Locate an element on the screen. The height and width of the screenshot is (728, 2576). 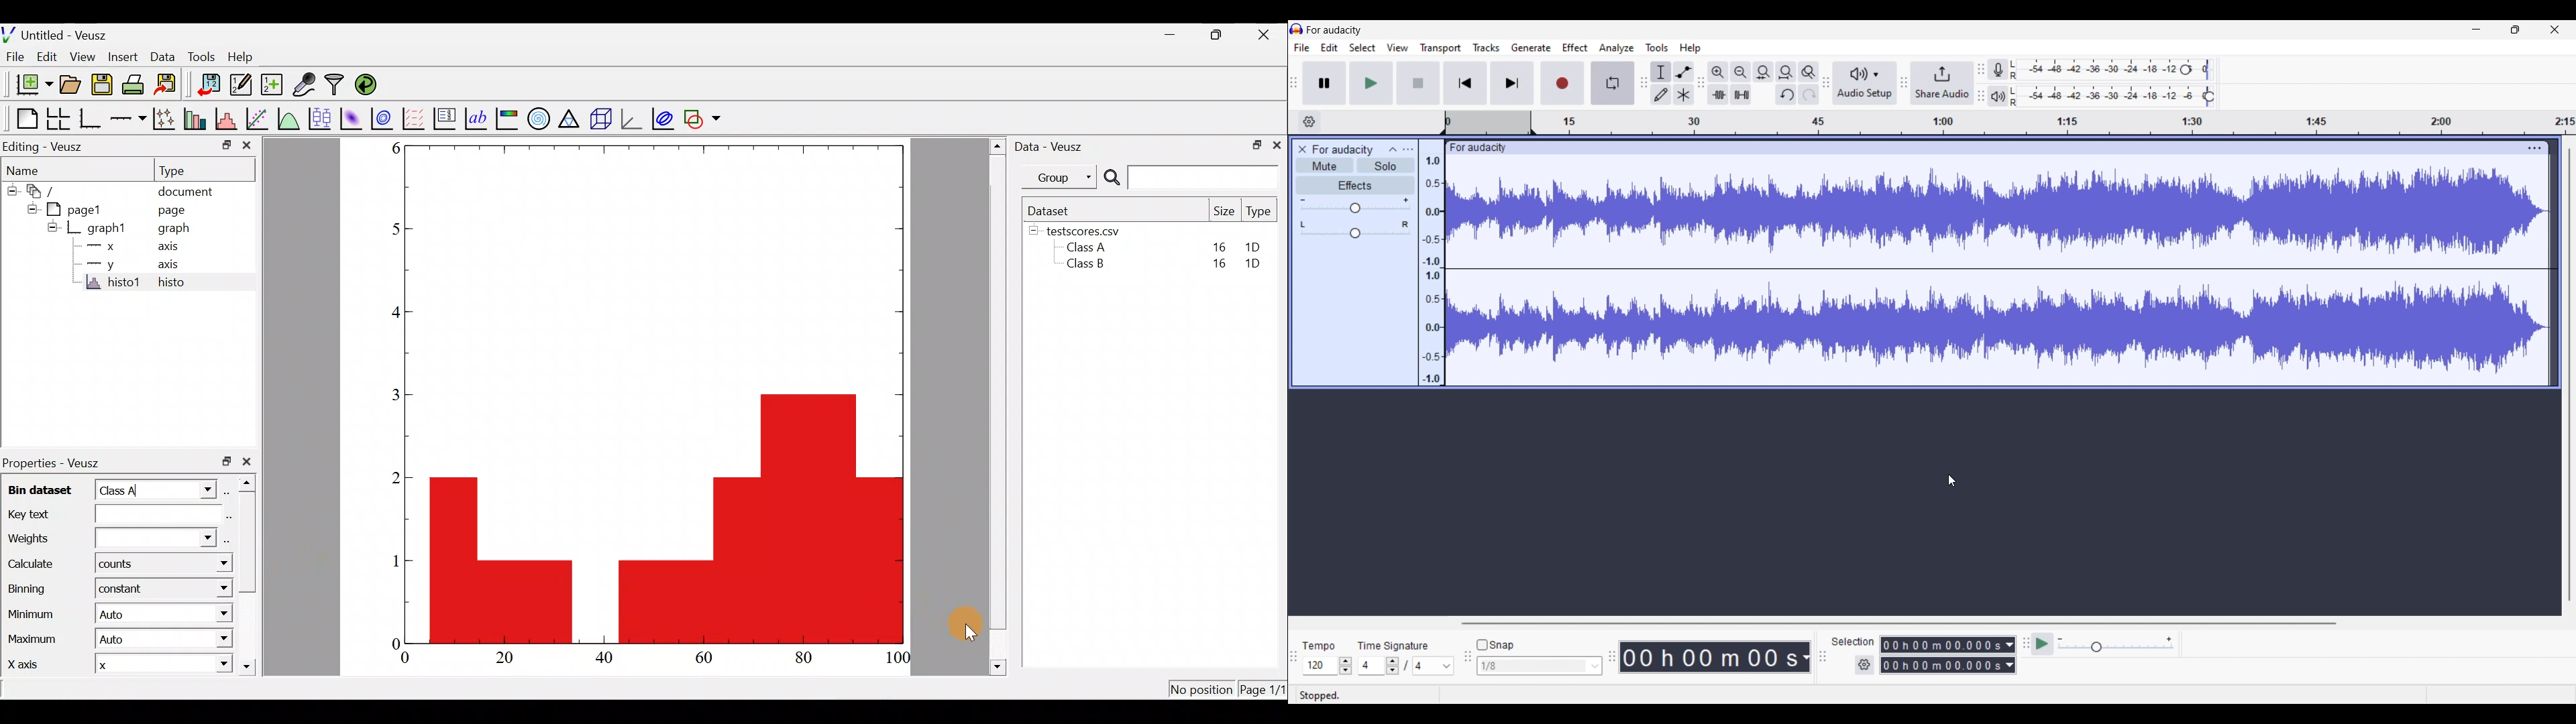
Restore down is located at coordinates (1220, 36).